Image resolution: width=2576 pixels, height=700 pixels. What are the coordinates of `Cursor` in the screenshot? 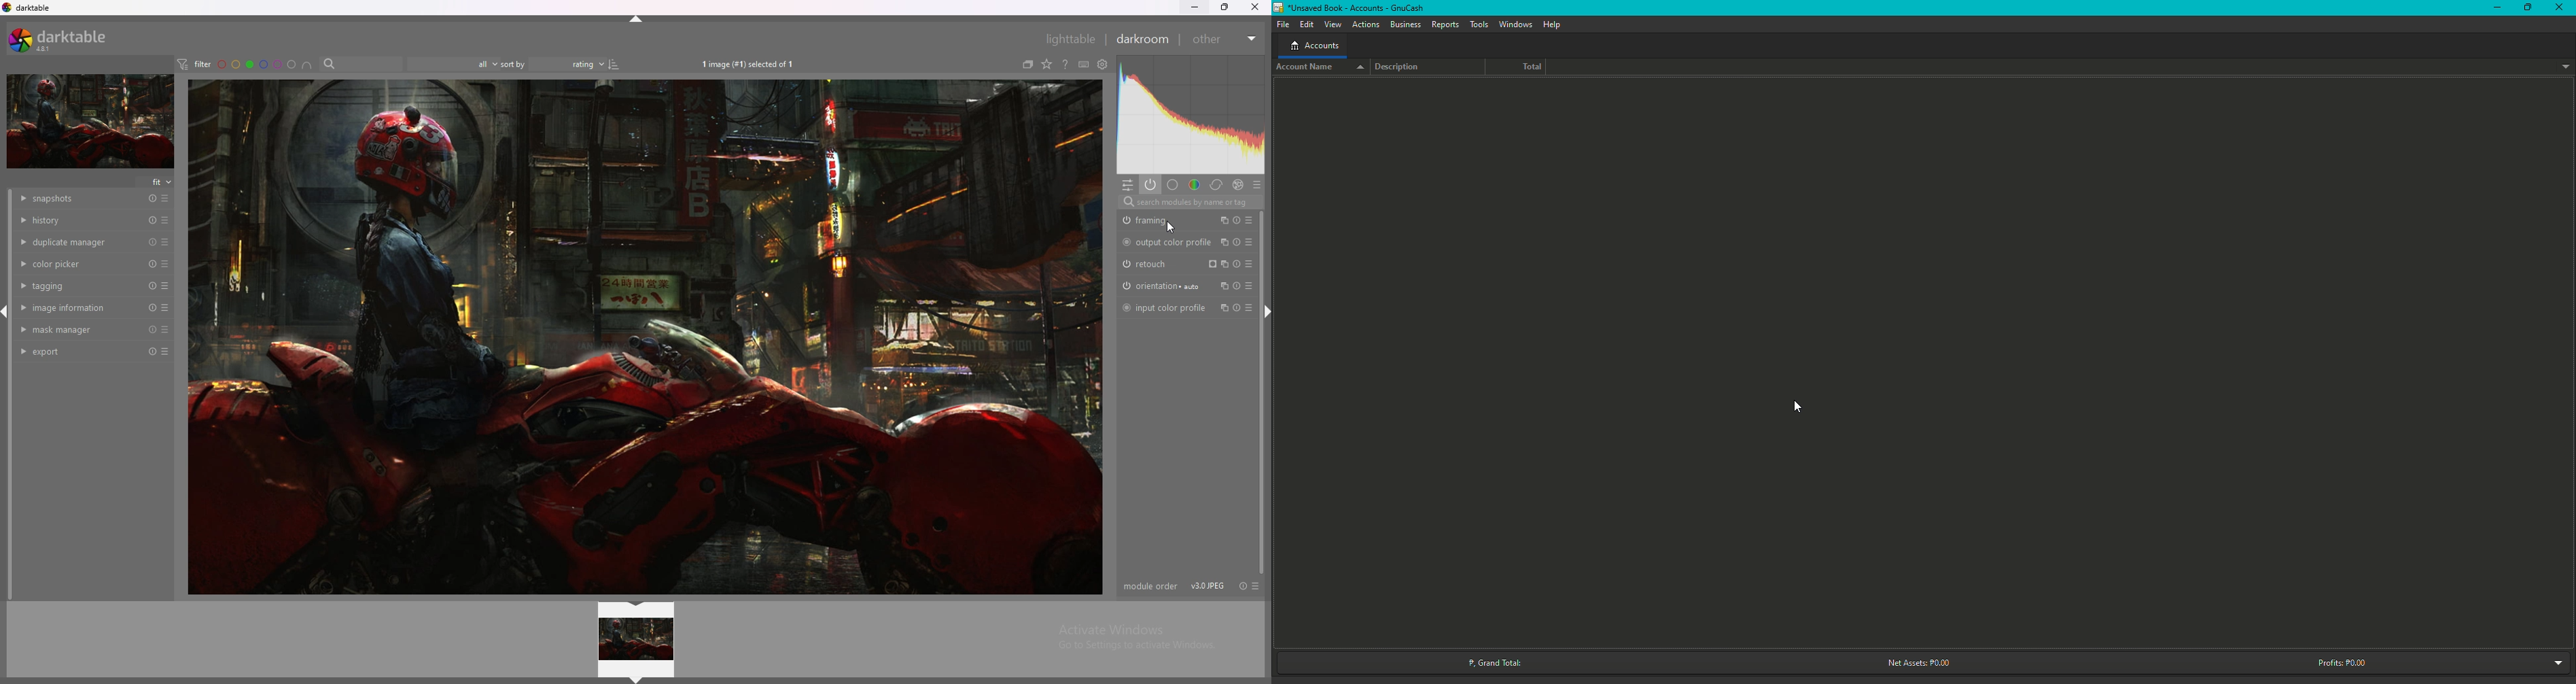 It's located at (1792, 405).